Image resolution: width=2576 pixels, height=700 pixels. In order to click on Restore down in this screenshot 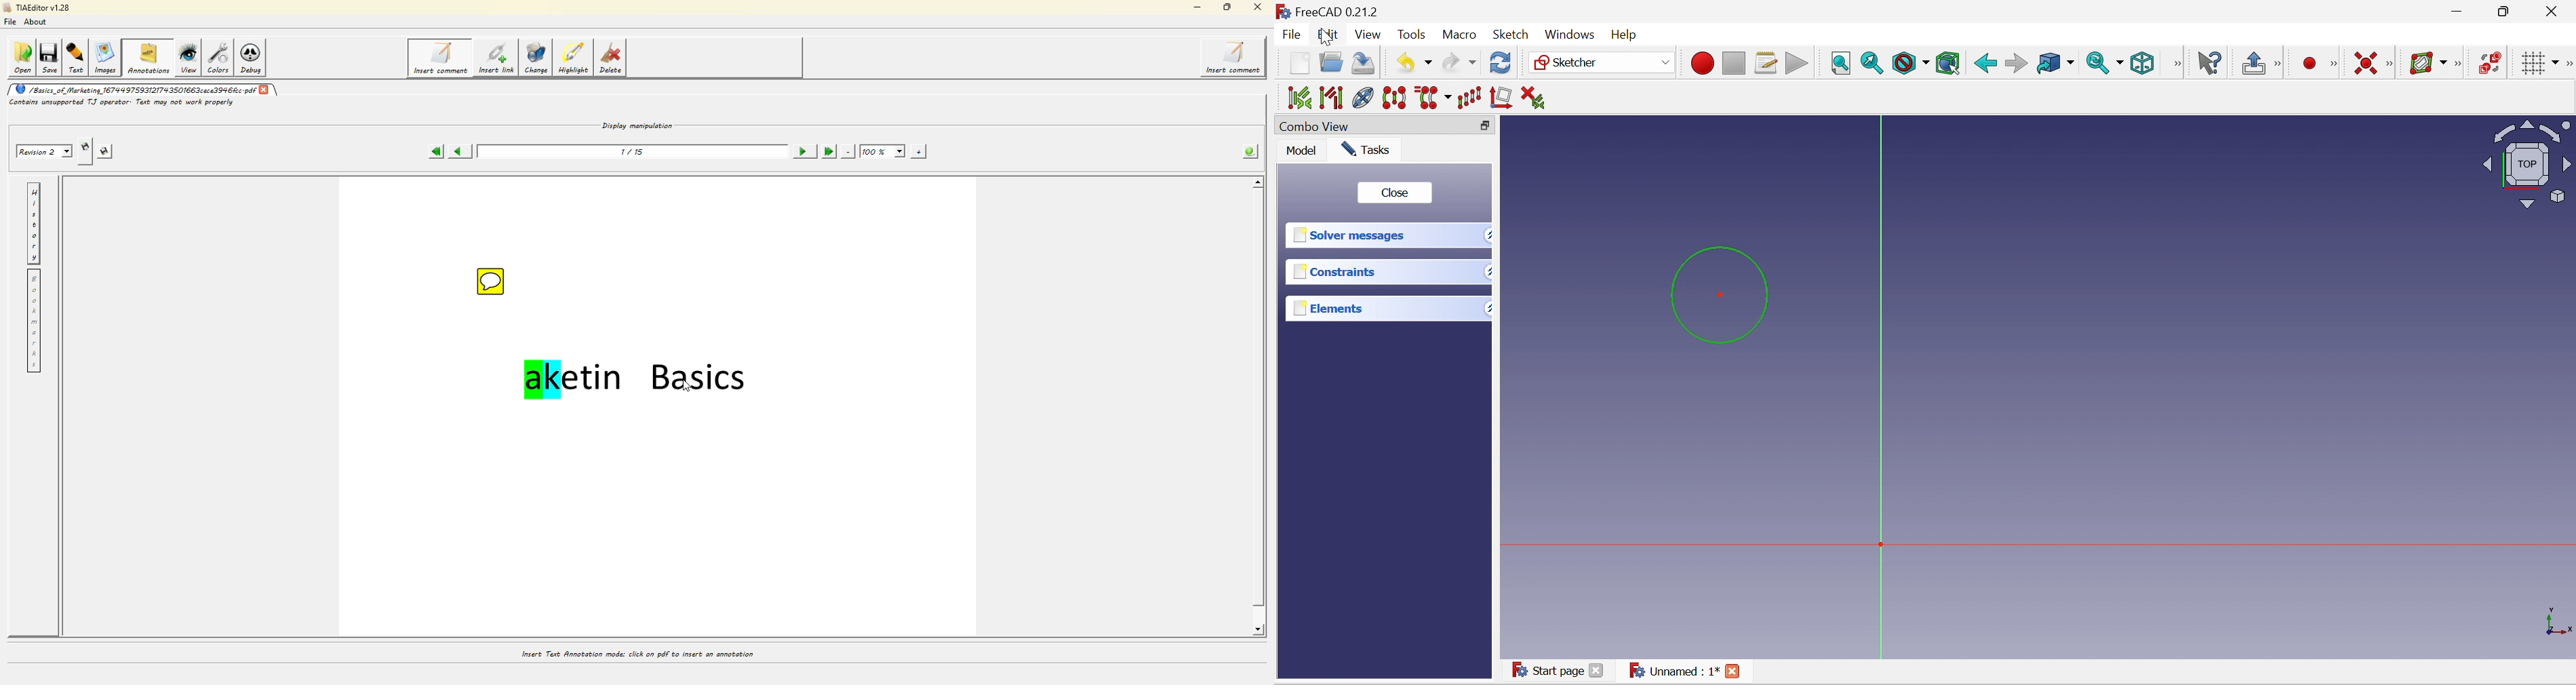, I will do `click(2506, 13)`.